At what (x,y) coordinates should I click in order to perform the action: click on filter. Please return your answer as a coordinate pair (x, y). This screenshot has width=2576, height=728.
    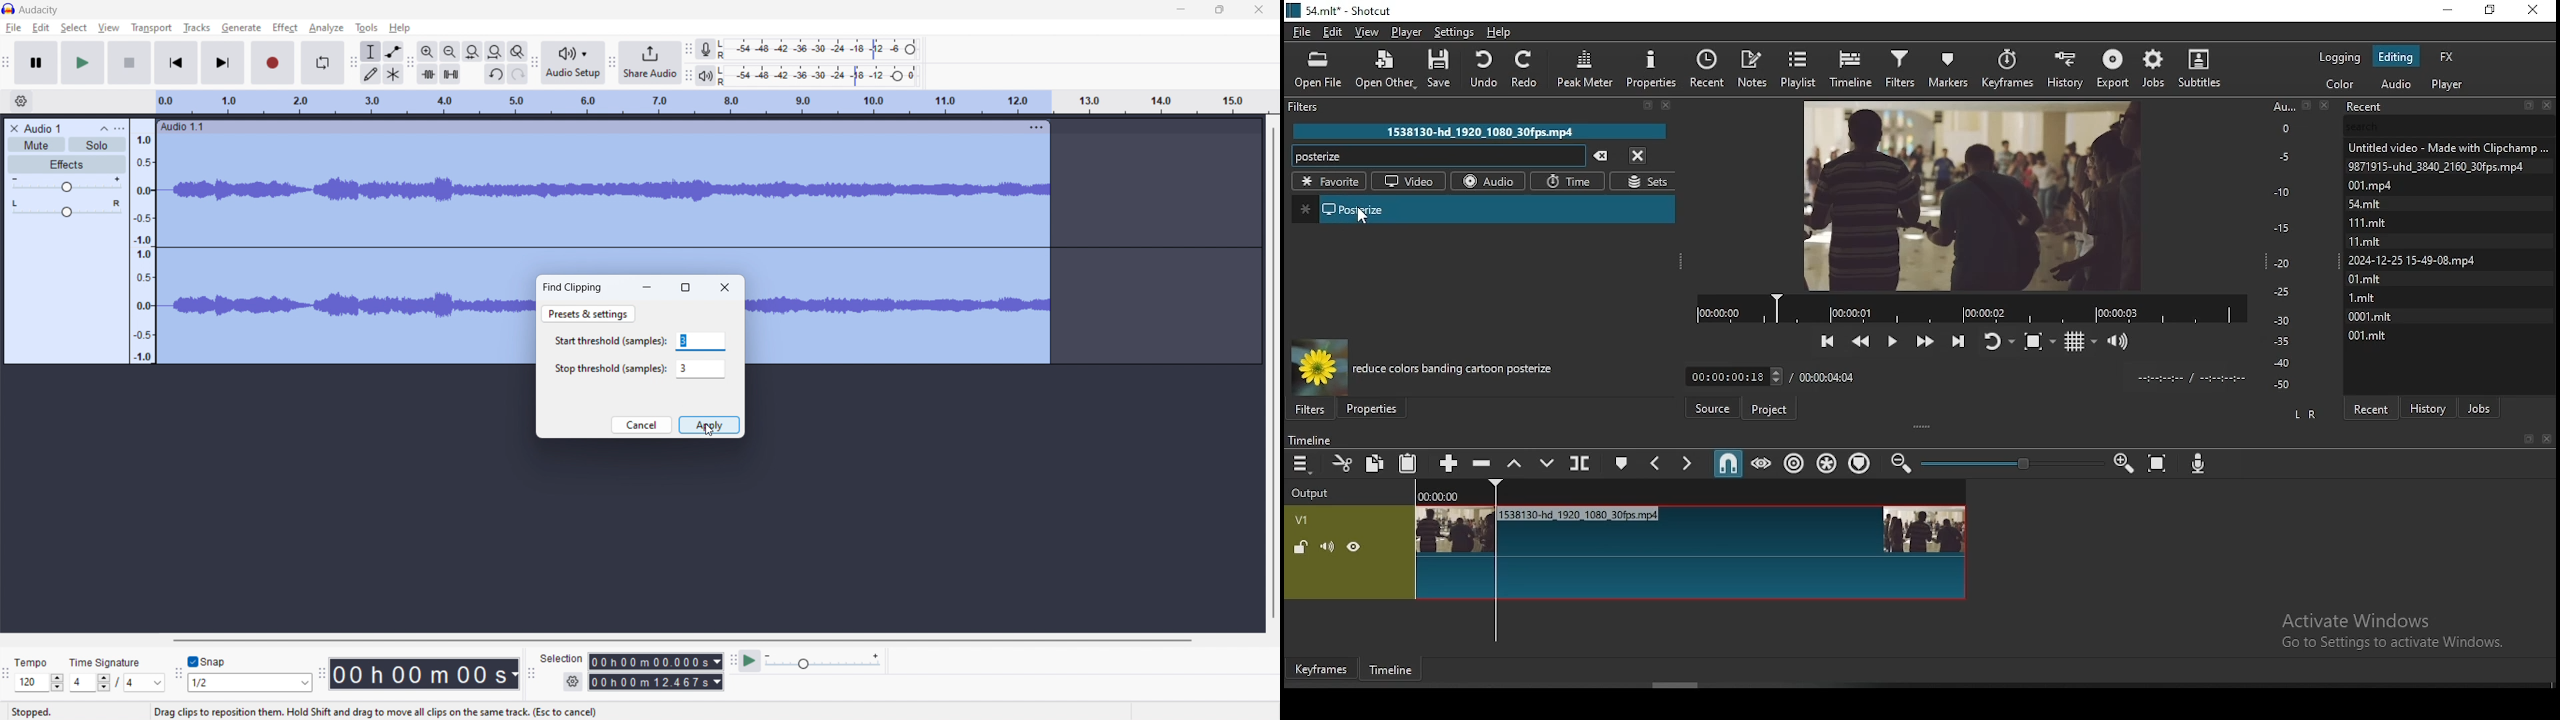
    Looking at the image, I should click on (1487, 107).